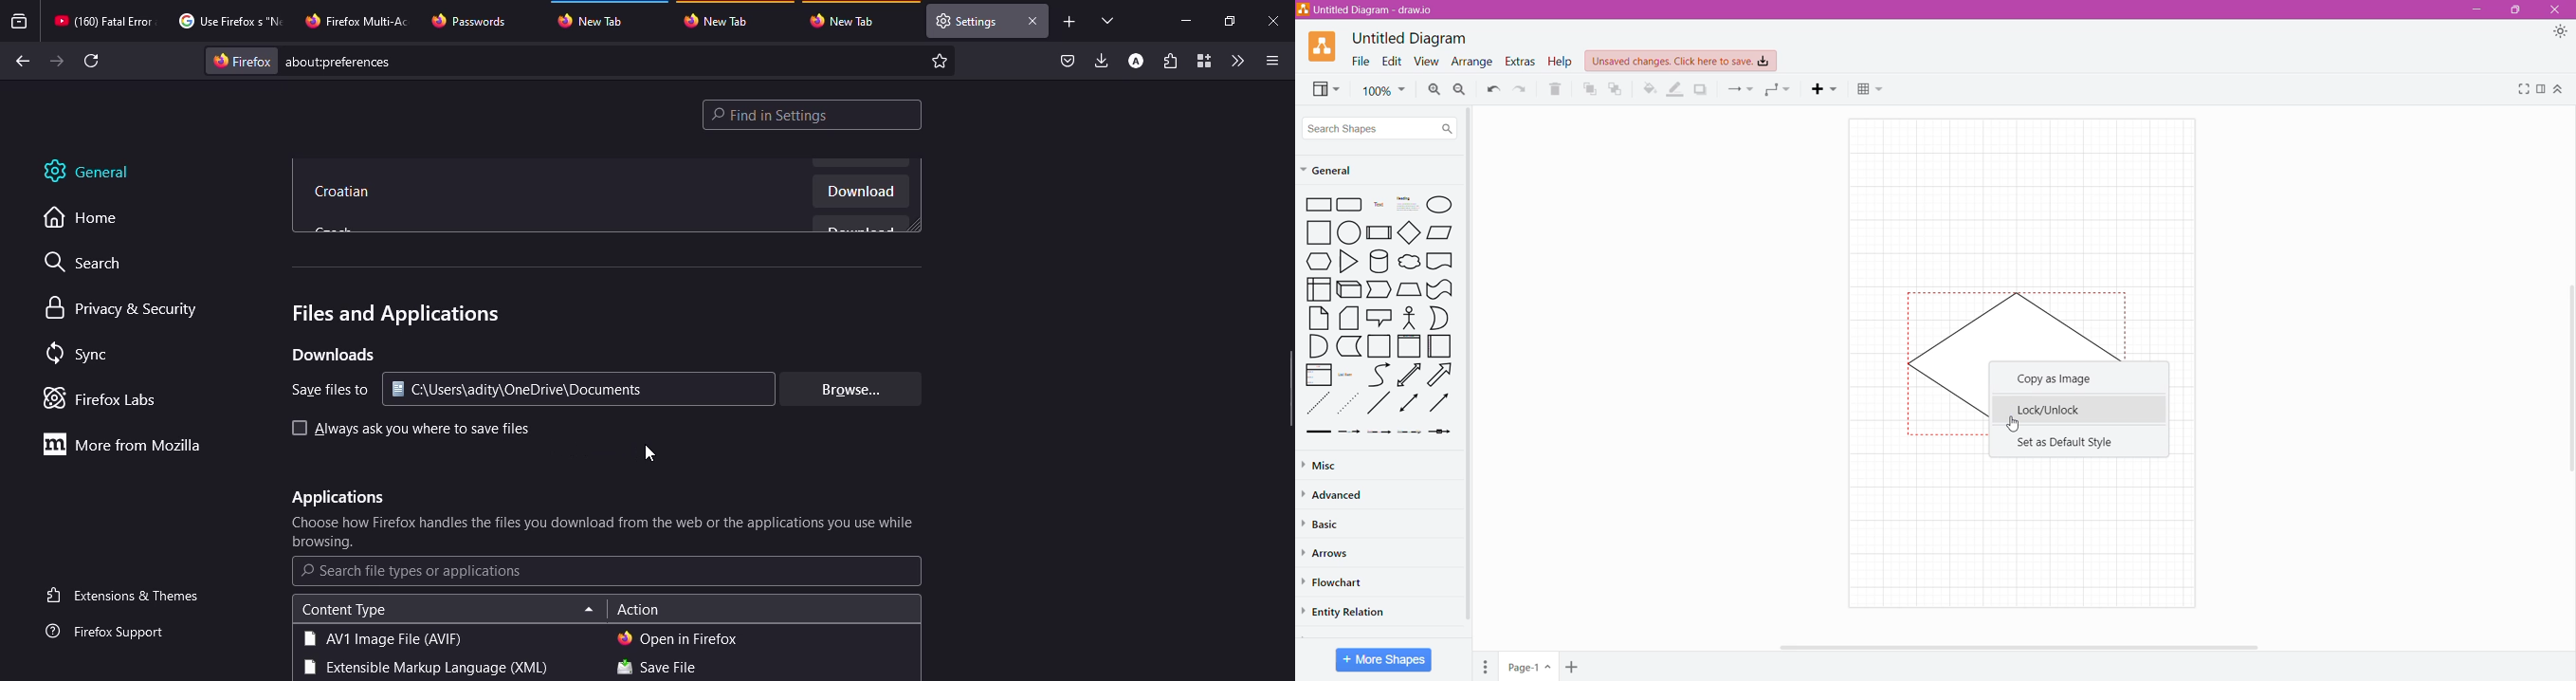 This screenshot has height=700, width=2576. What do you see at coordinates (1492, 89) in the screenshot?
I see `Undo` at bounding box center [1492, 89].